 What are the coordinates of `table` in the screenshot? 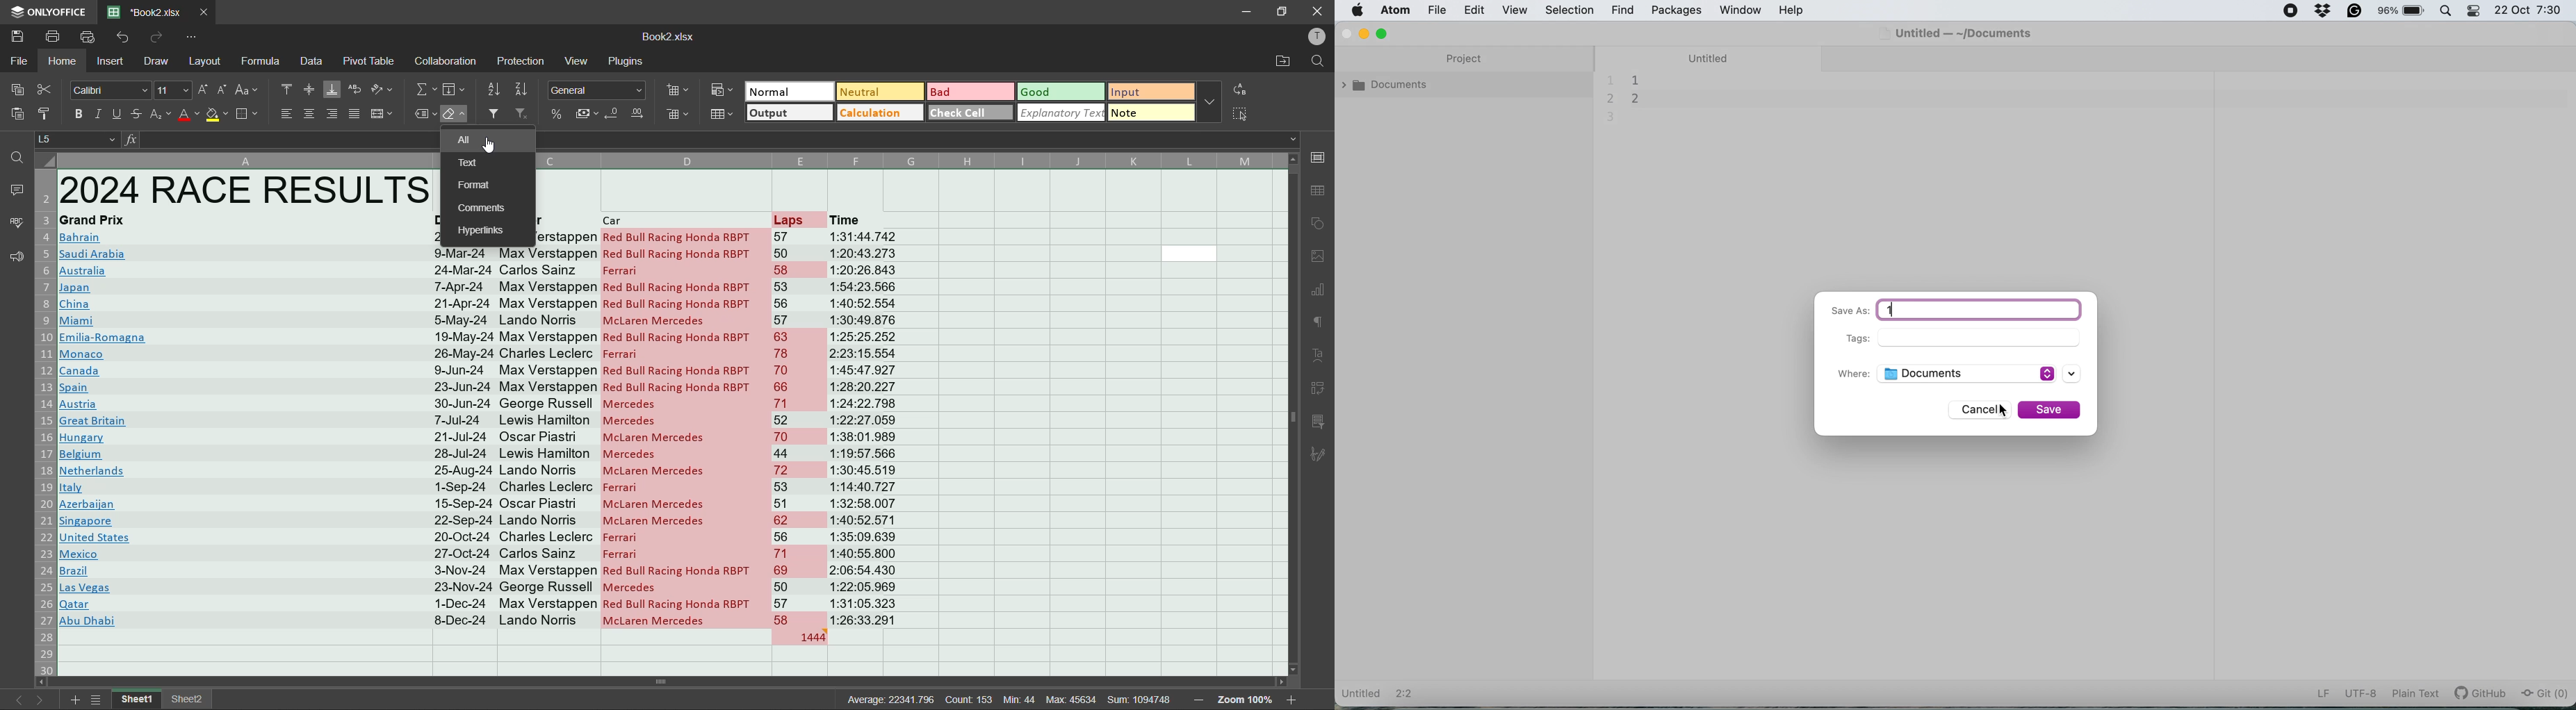 It's located at (1317, 191).